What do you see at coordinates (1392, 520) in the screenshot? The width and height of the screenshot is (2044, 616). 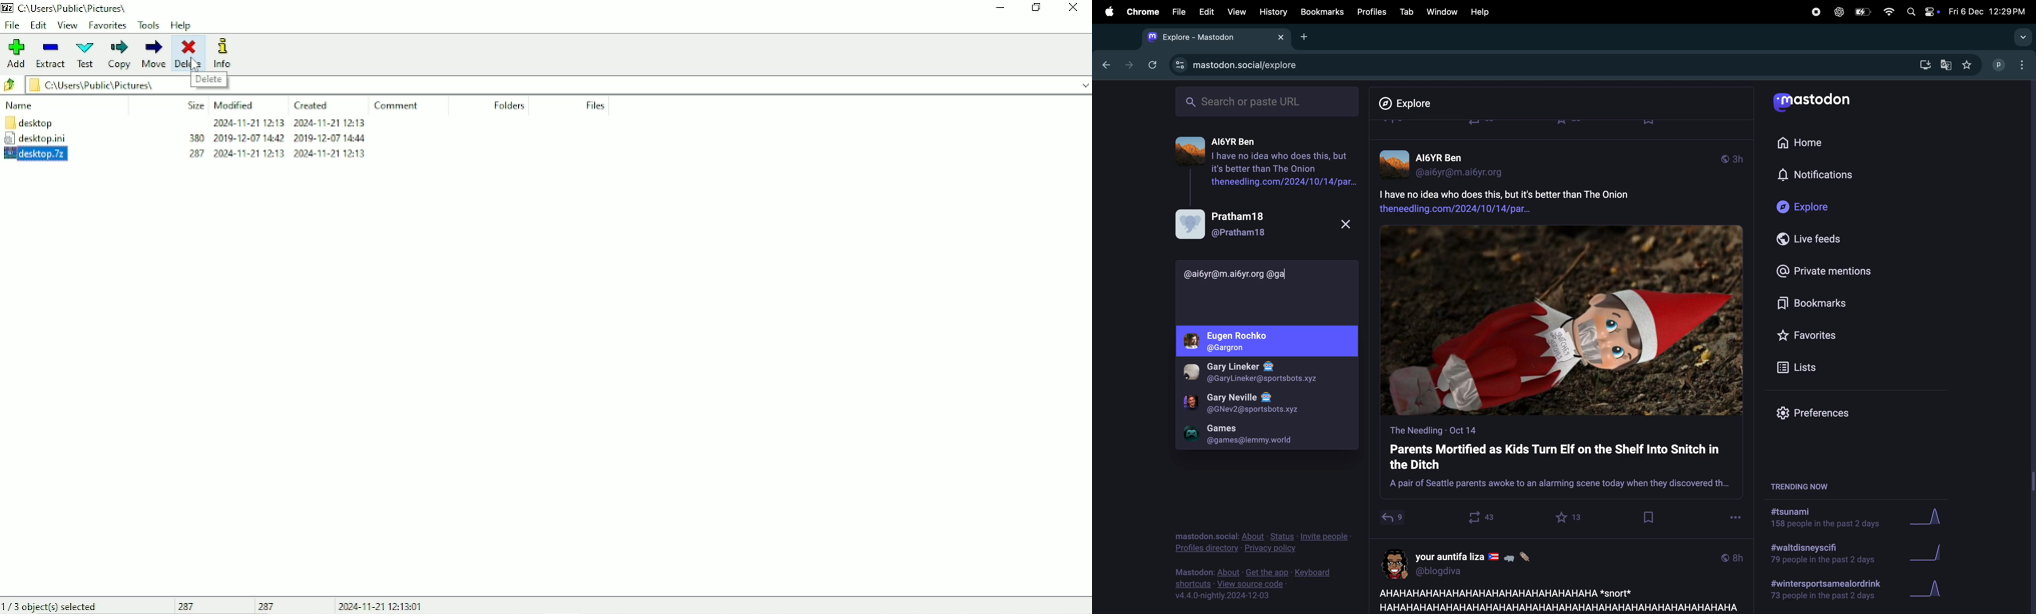 I see `reply` at bounding box center [1392, 520].